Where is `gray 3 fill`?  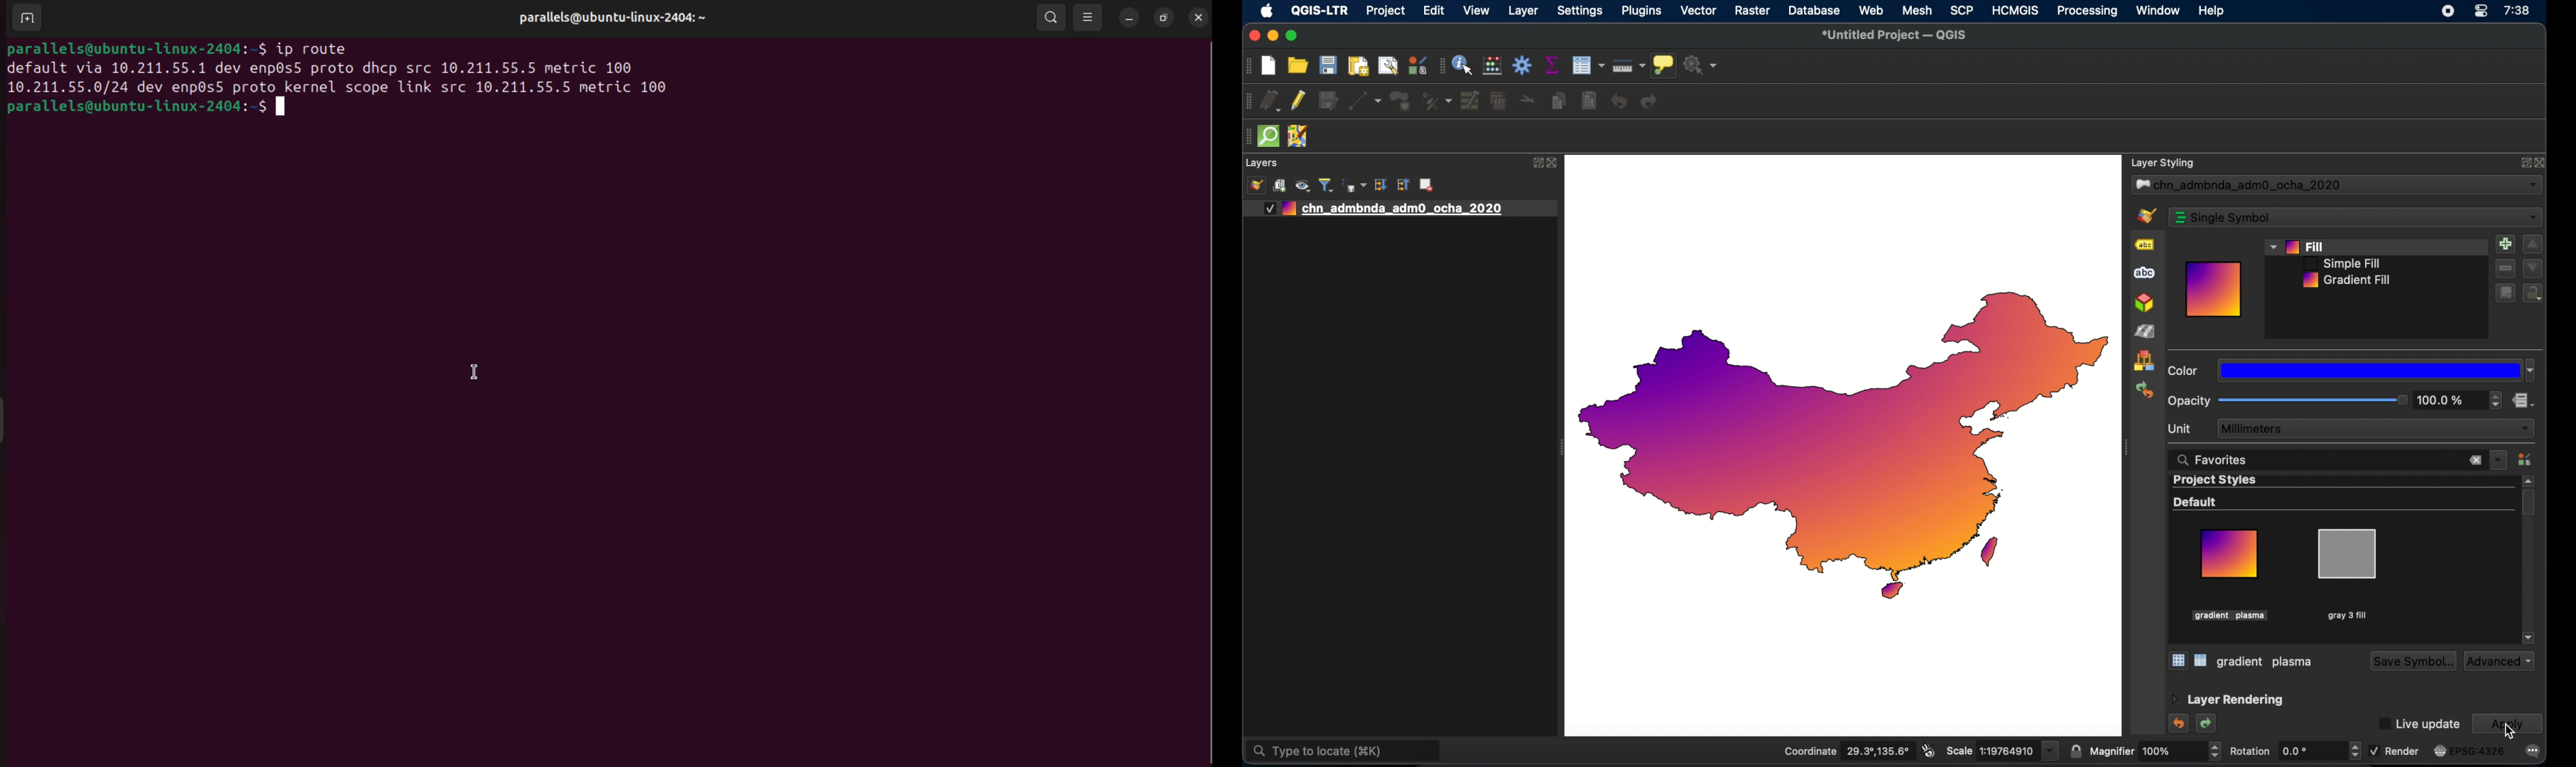
gray 3 fill is located at coordinates (2264, 662).